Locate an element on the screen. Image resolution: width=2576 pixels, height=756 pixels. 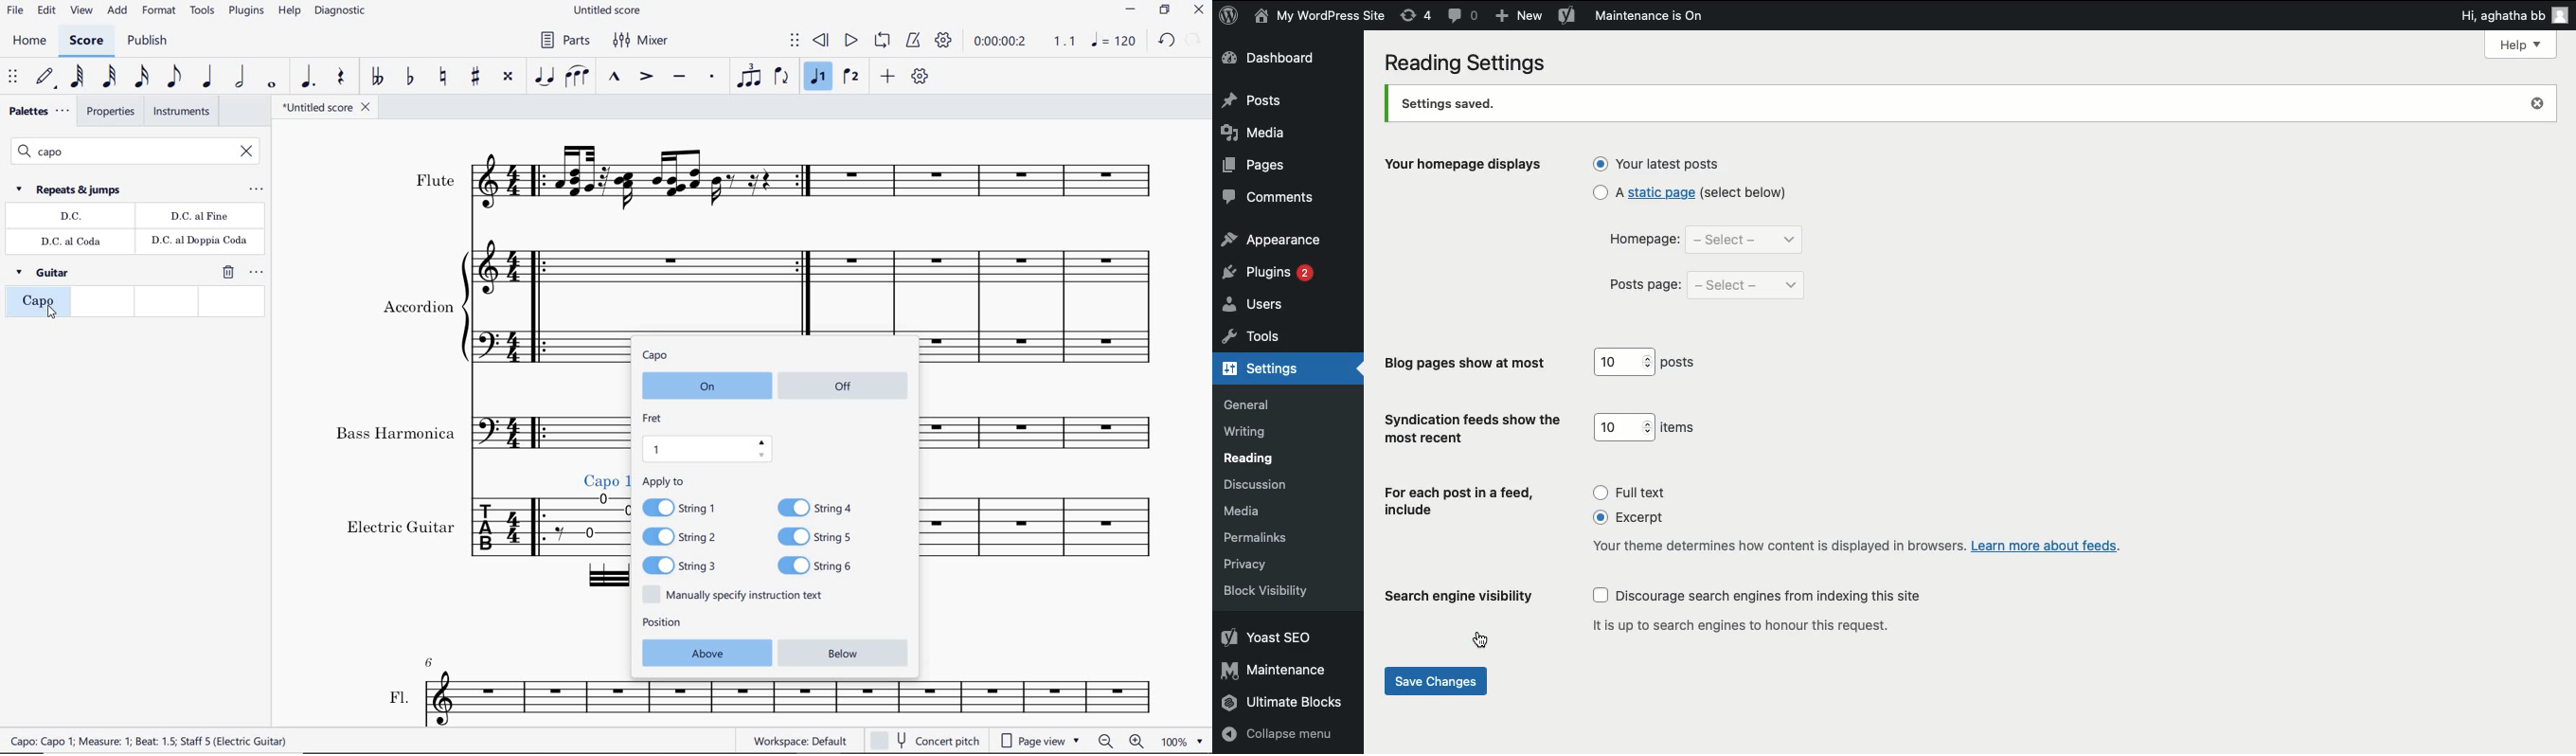
add new is located at coordinates (1518, 14).